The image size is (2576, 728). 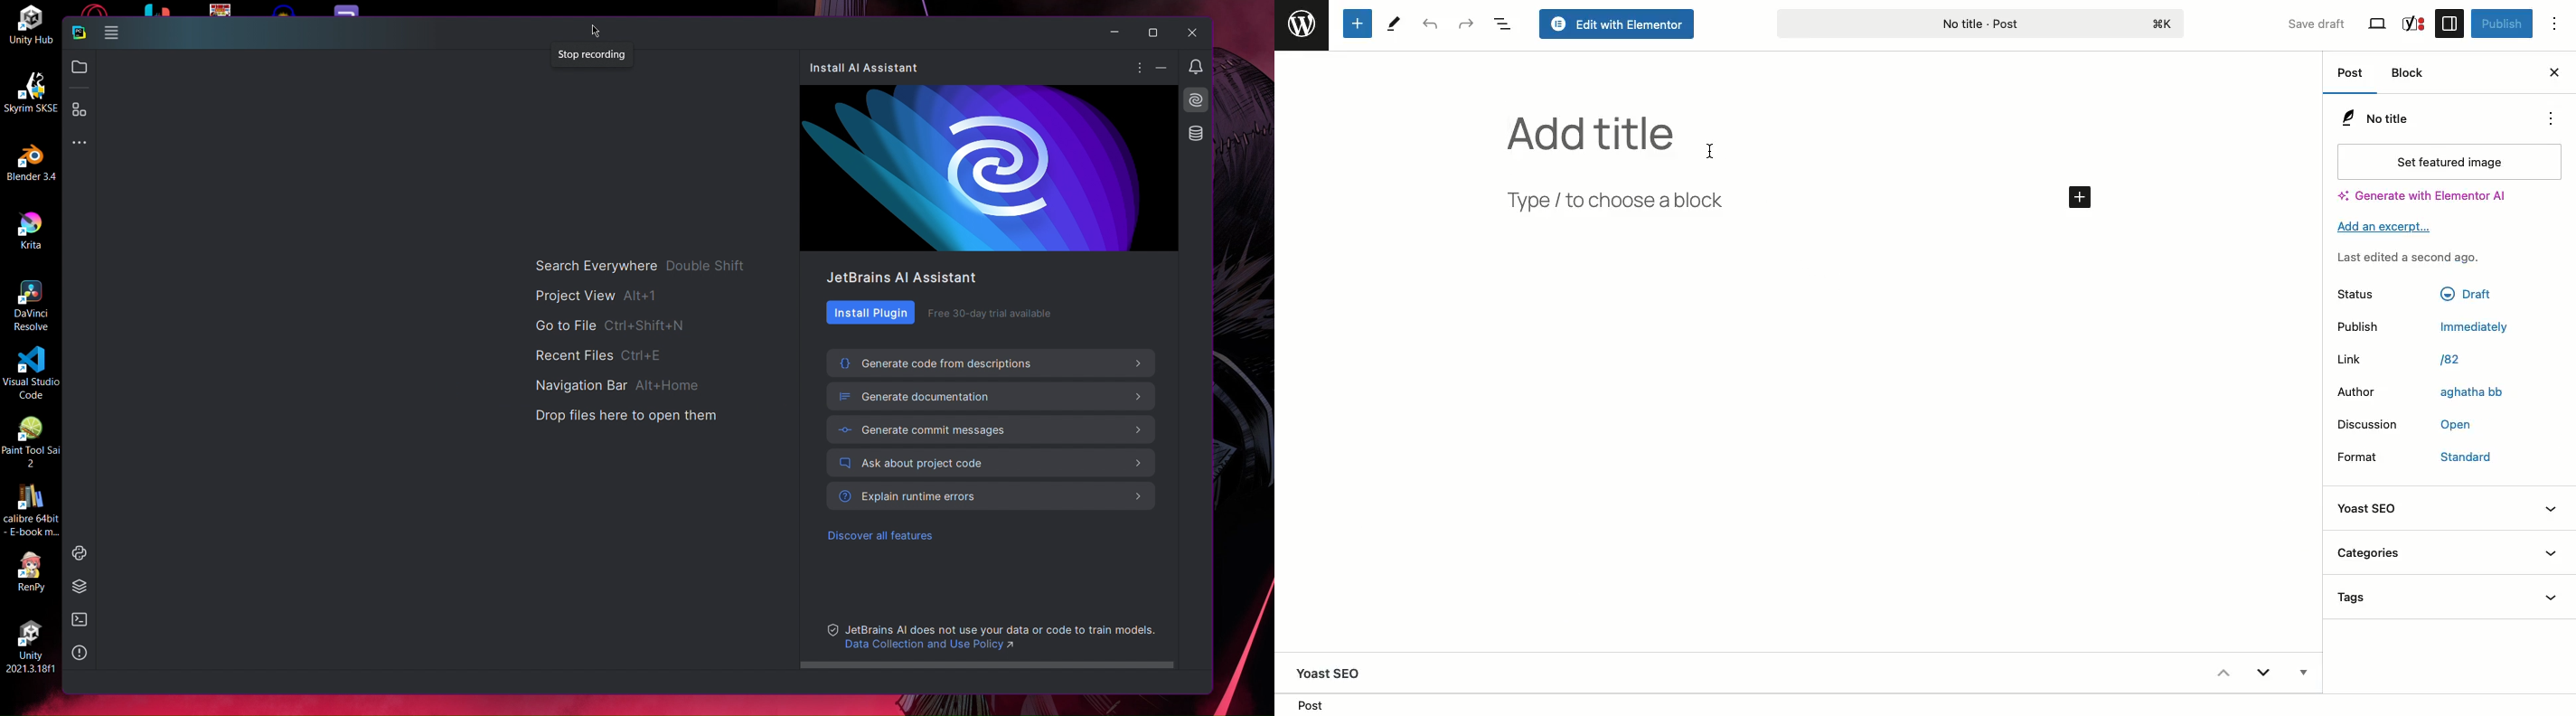 What do you see at coordinates (2421, 196) in the screenshot?
I see `Generate with Elementor Al` at bounding box center [2421, 196].